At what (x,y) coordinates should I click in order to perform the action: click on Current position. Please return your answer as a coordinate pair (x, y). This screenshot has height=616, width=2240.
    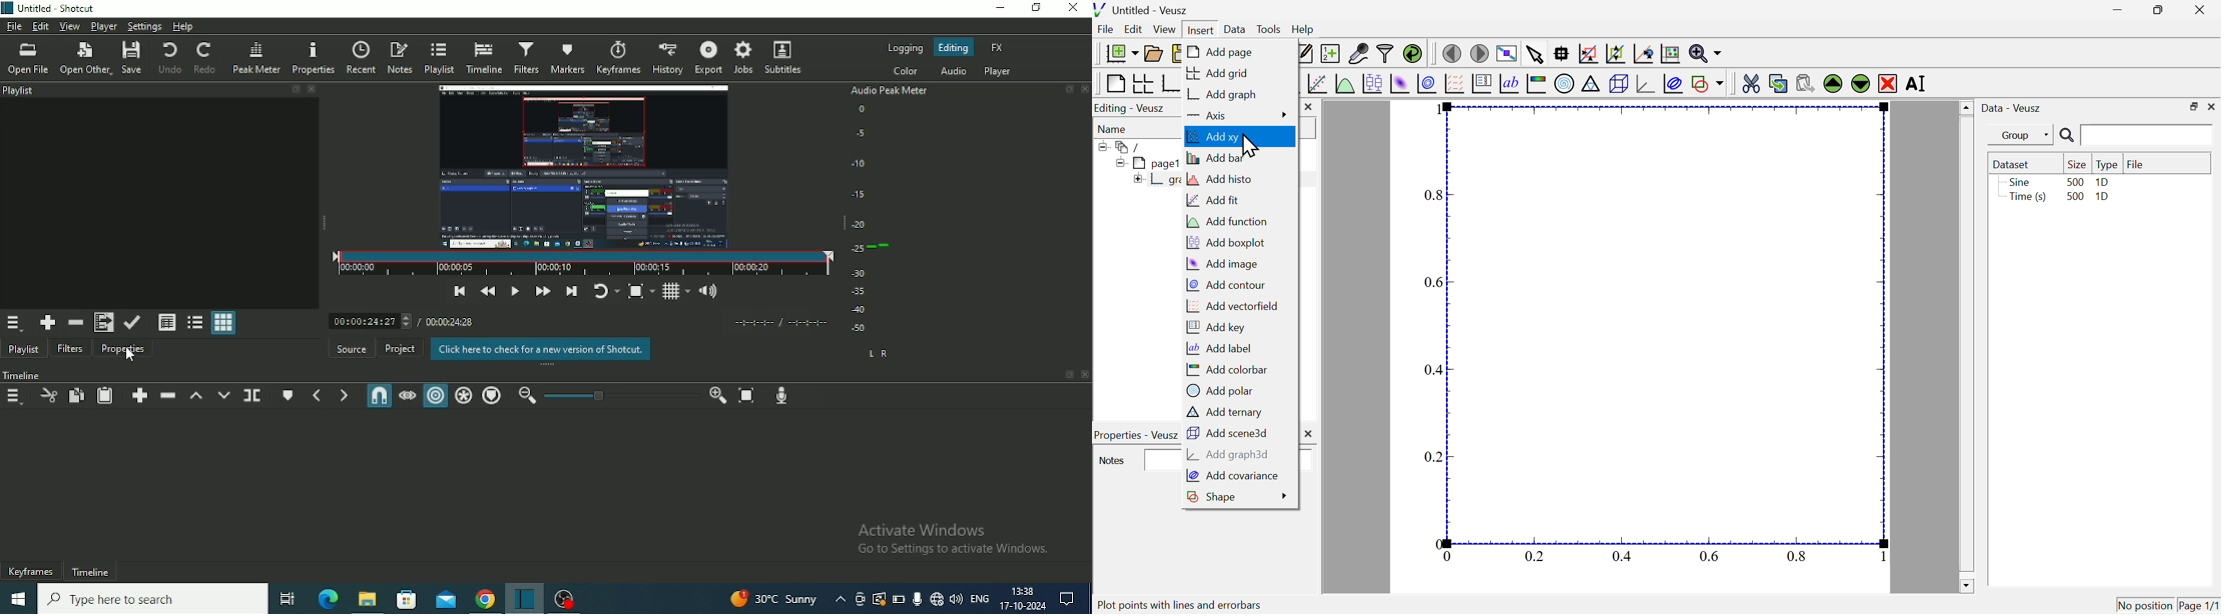
    Looking at the image, I should click on (369, 321).